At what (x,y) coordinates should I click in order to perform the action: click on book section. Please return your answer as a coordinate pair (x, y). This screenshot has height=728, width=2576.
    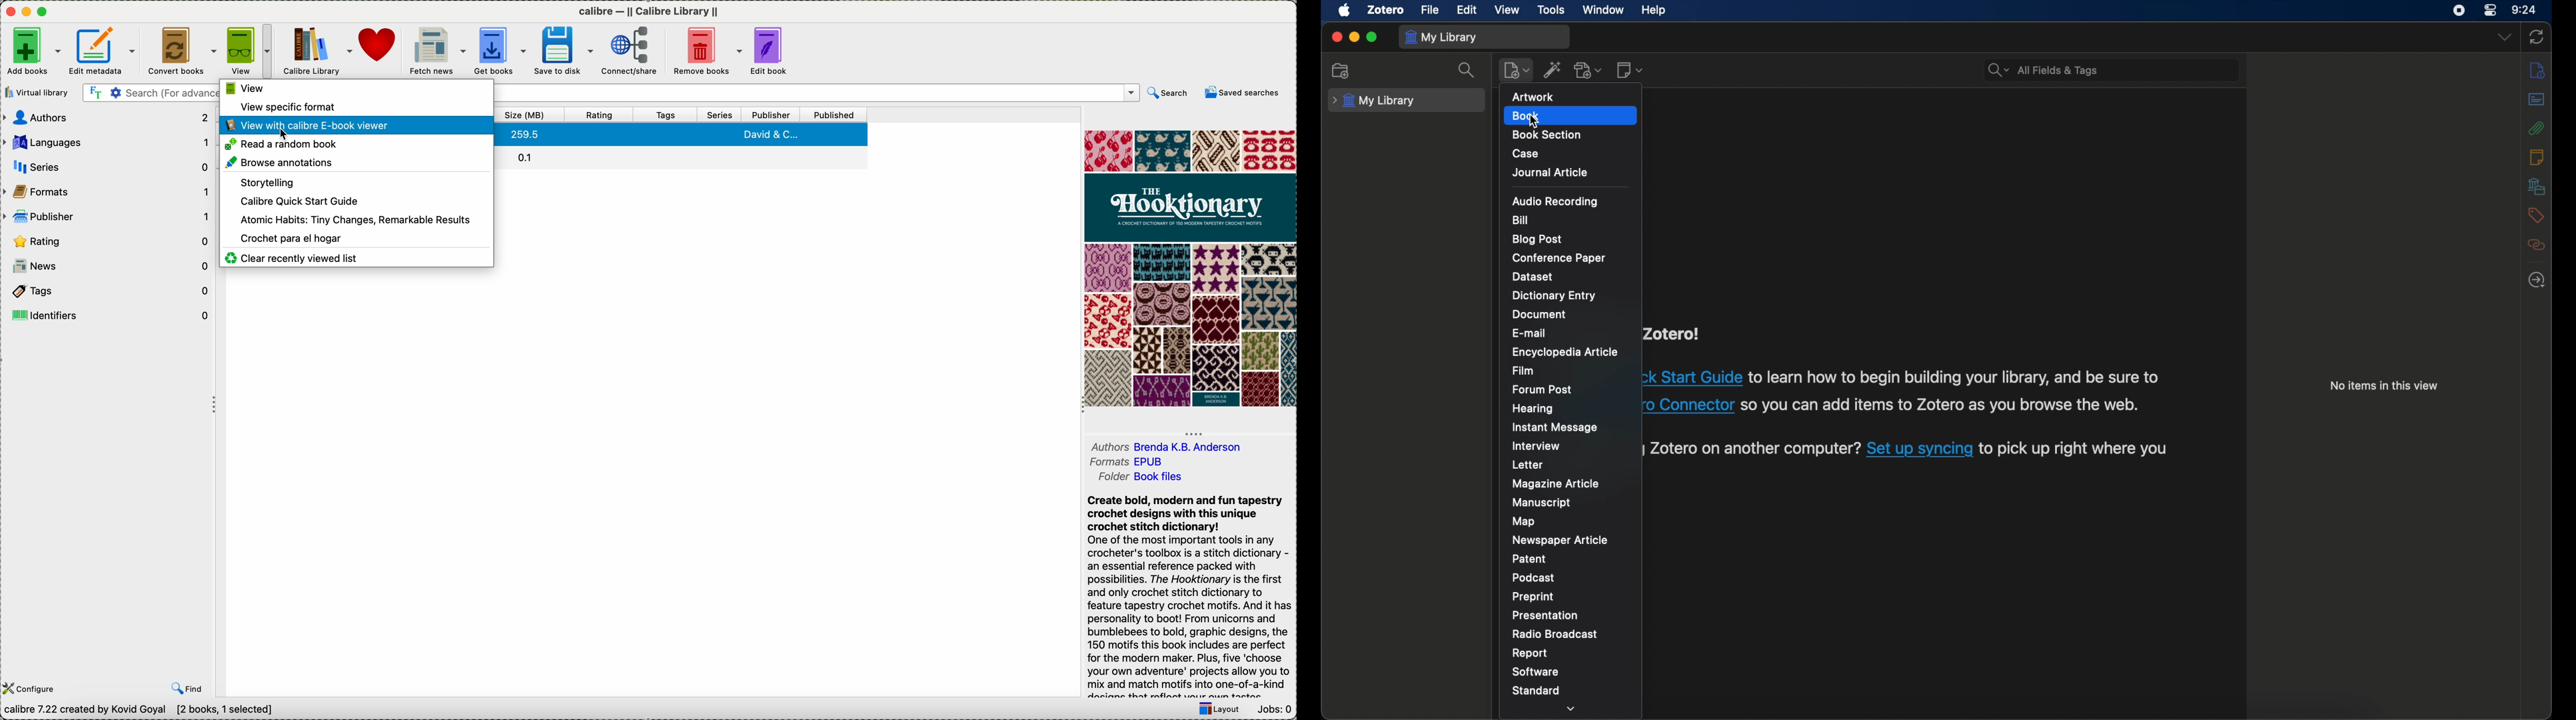
    Looking at the image, I should click on (1547, 135).